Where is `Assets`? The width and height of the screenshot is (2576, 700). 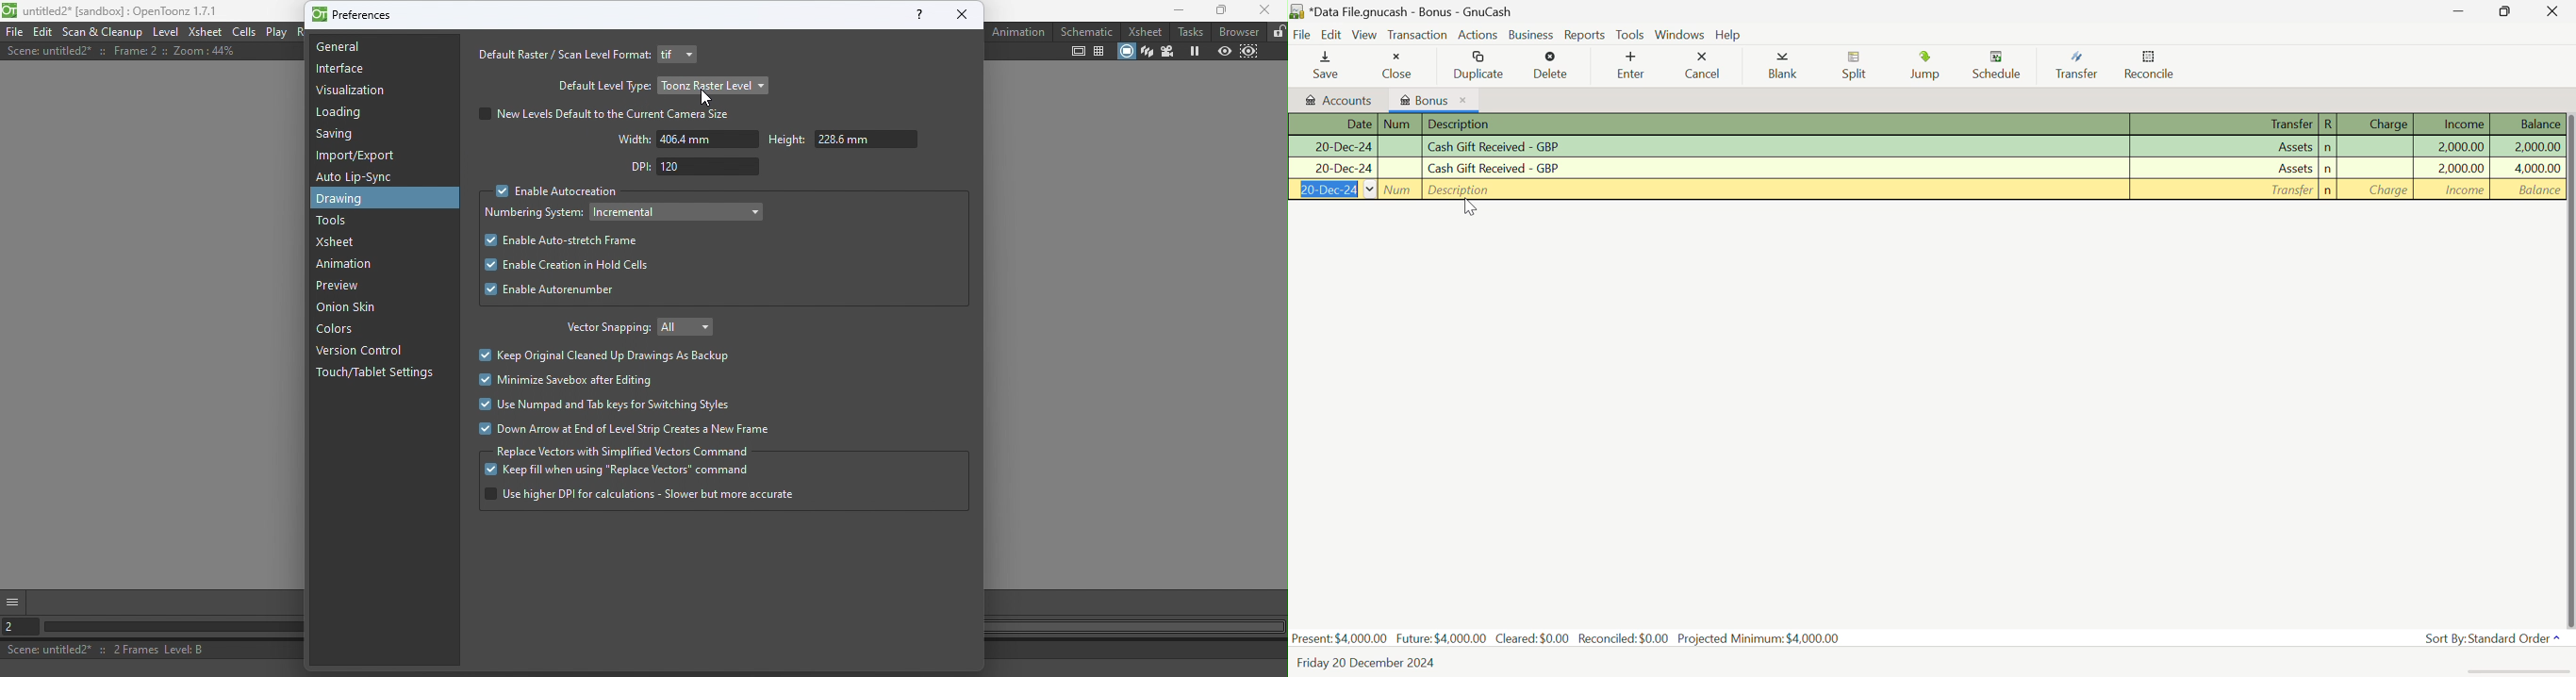
Assets is located at coordinates (2226, 148).